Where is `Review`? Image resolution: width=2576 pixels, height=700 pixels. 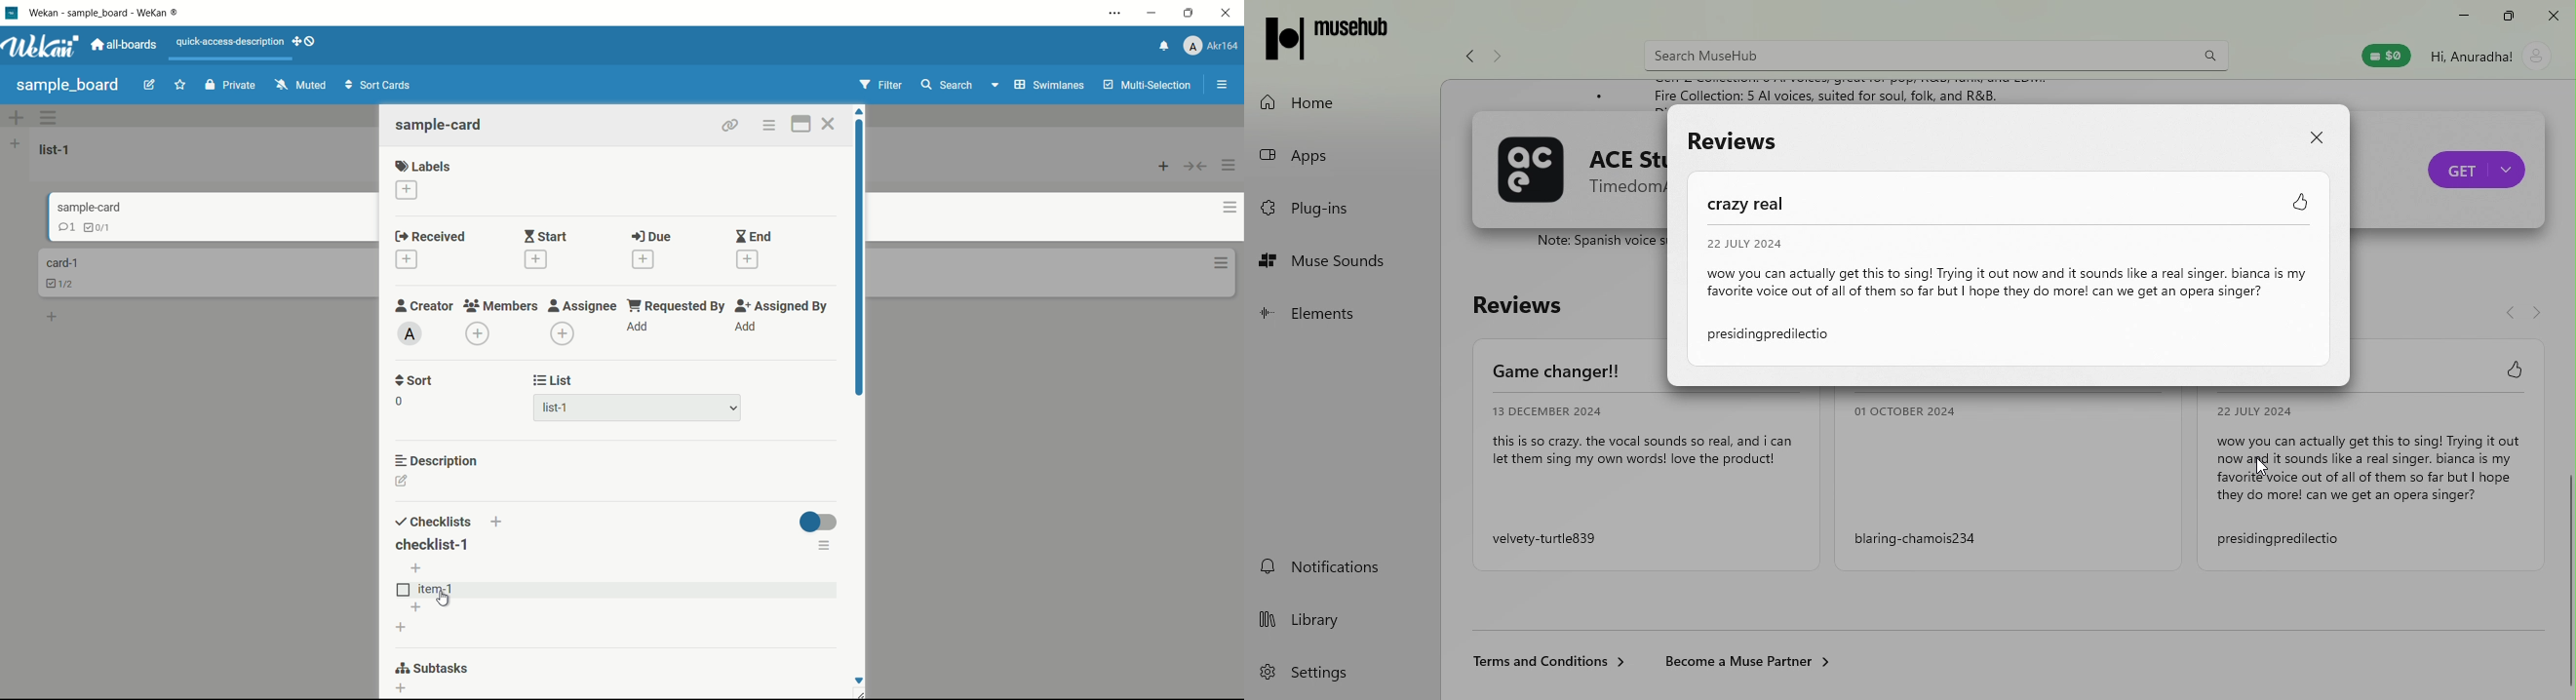 Review is located at coordinates (2016, 479).